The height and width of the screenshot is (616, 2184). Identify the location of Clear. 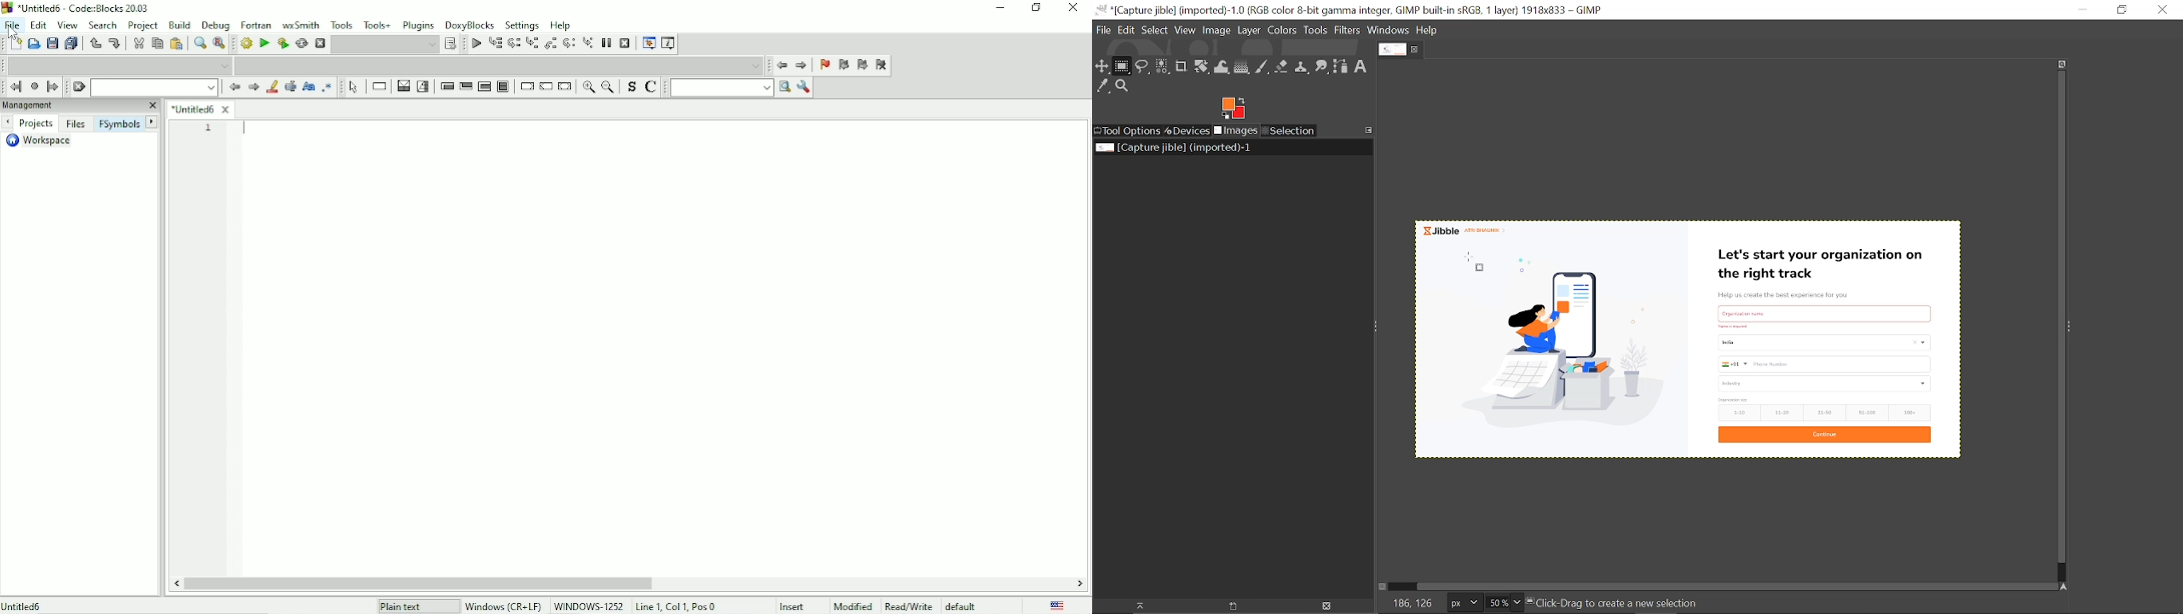
(79, 87).